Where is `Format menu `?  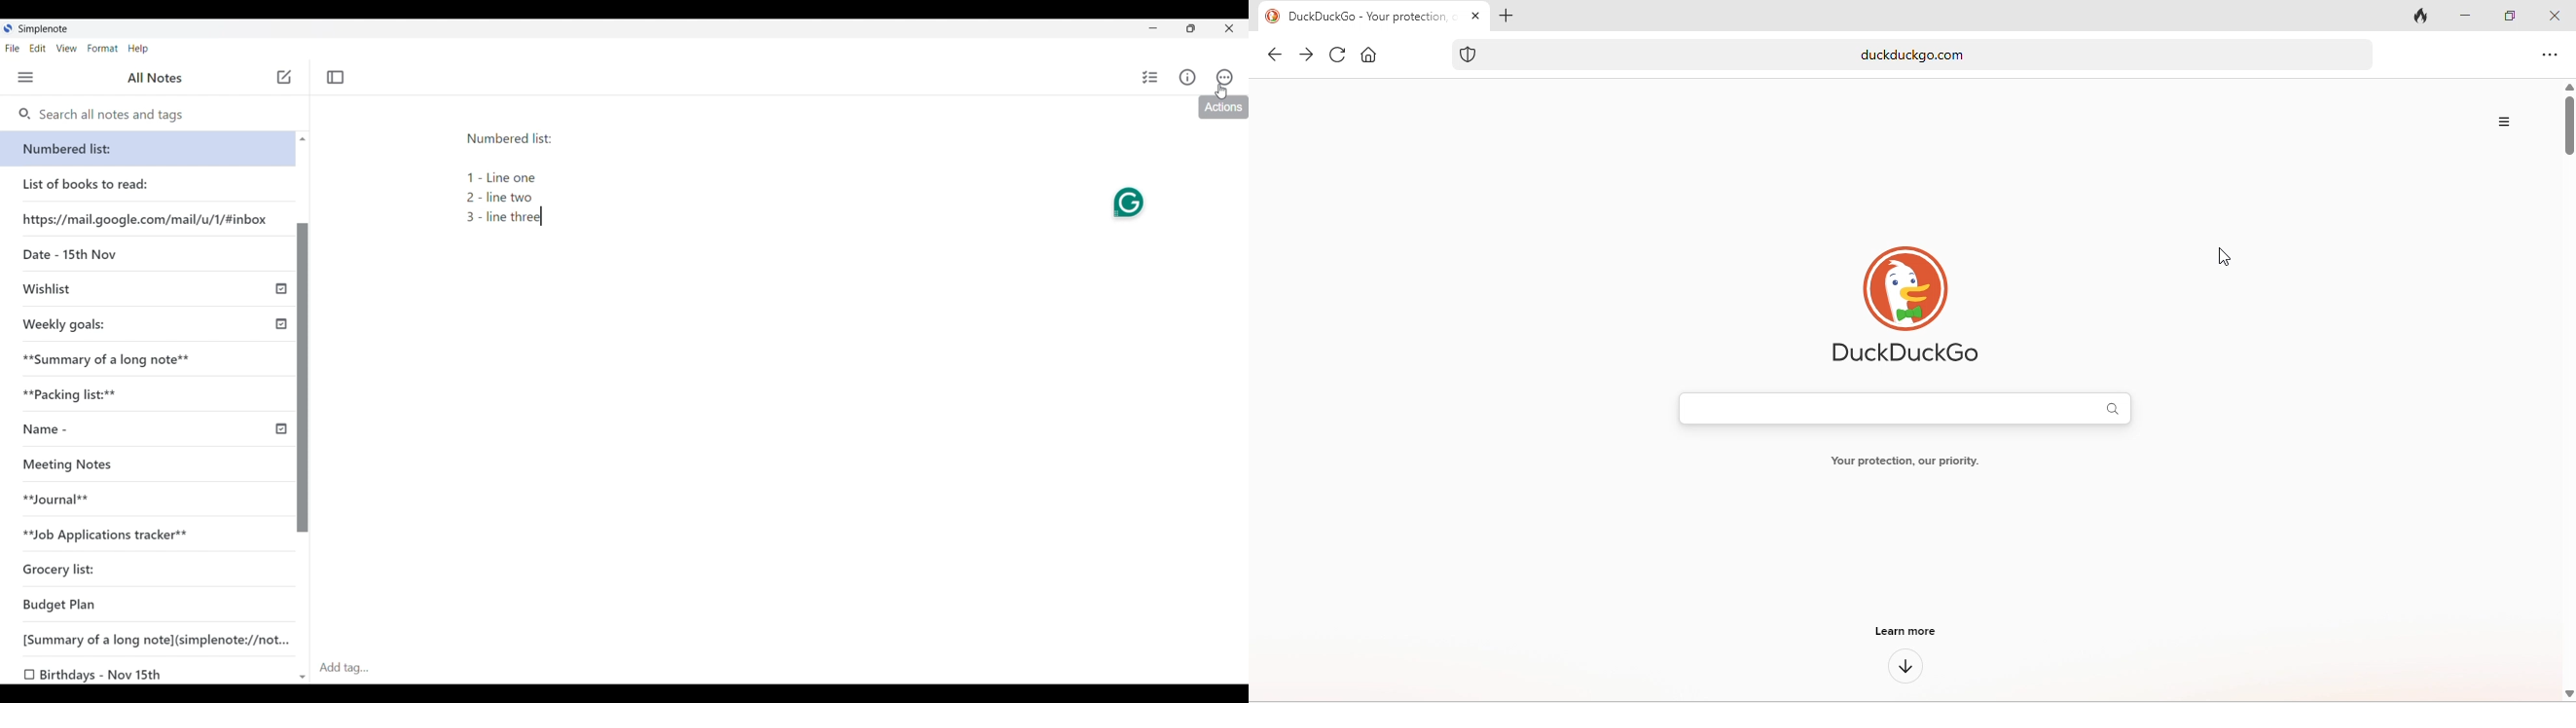 Format menu  is located at coordinates (103, 48).